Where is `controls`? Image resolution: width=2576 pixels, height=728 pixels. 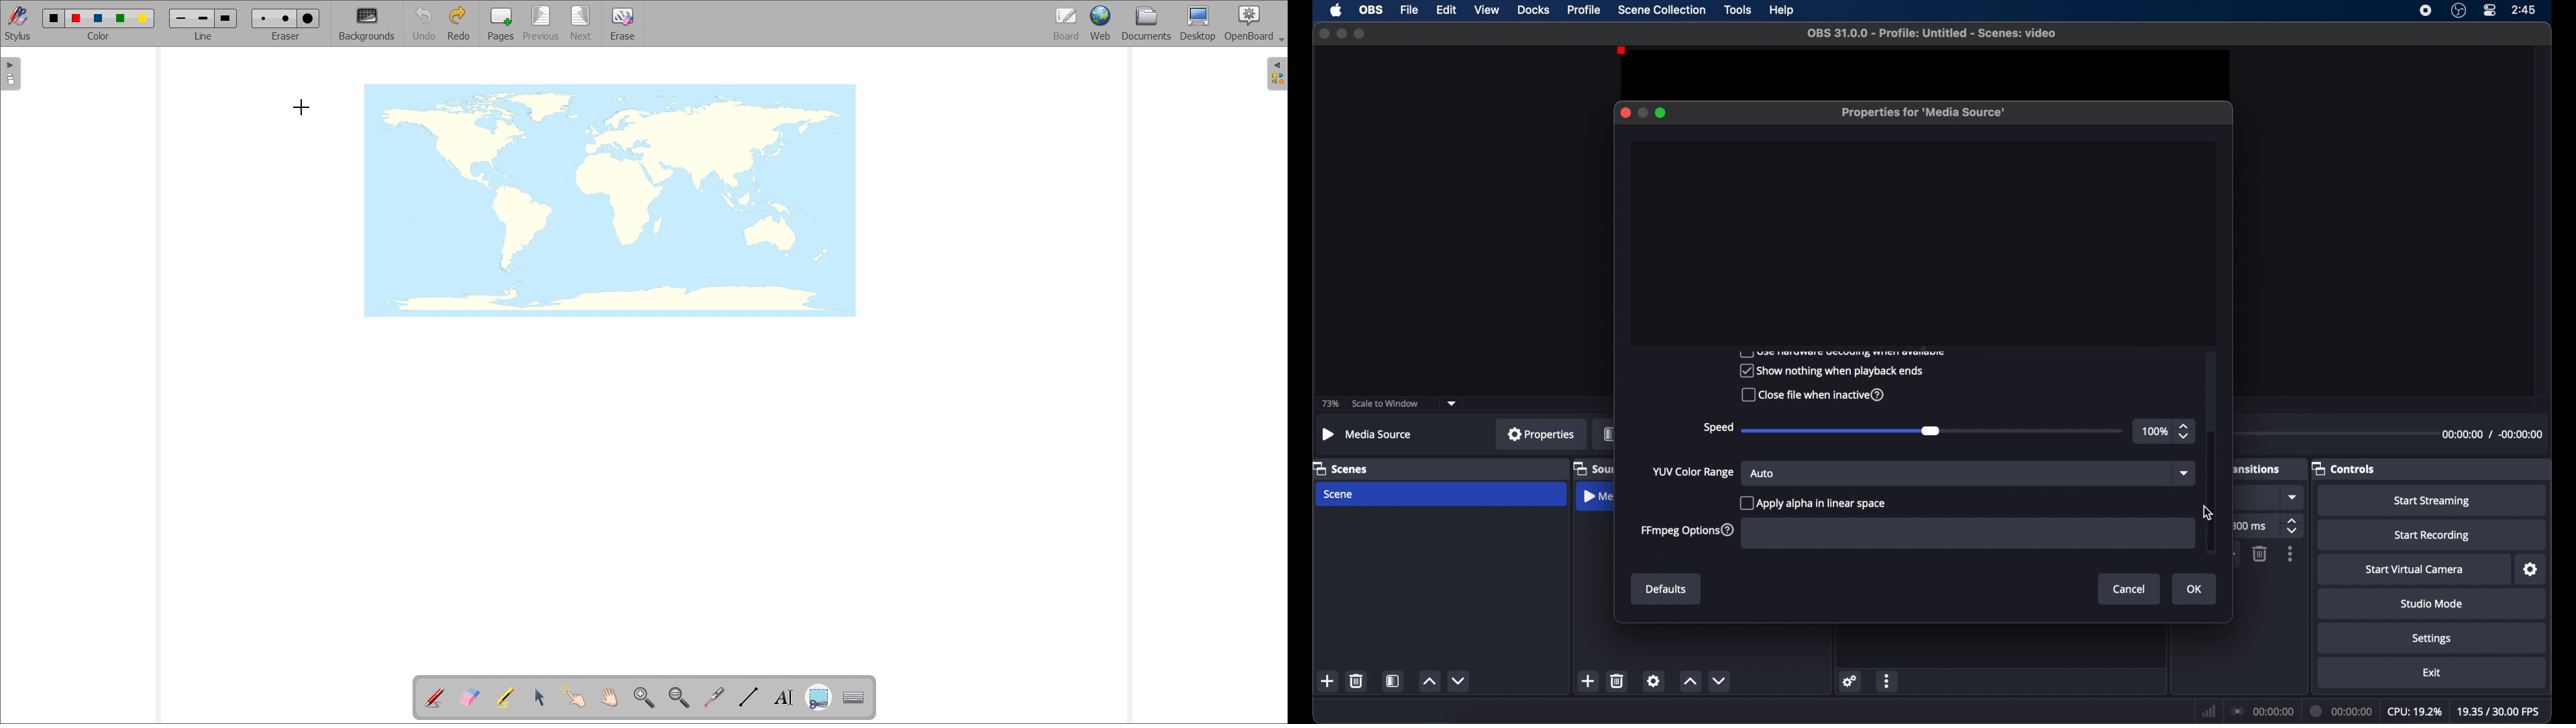
controls is located at coordinates (2344, 468).